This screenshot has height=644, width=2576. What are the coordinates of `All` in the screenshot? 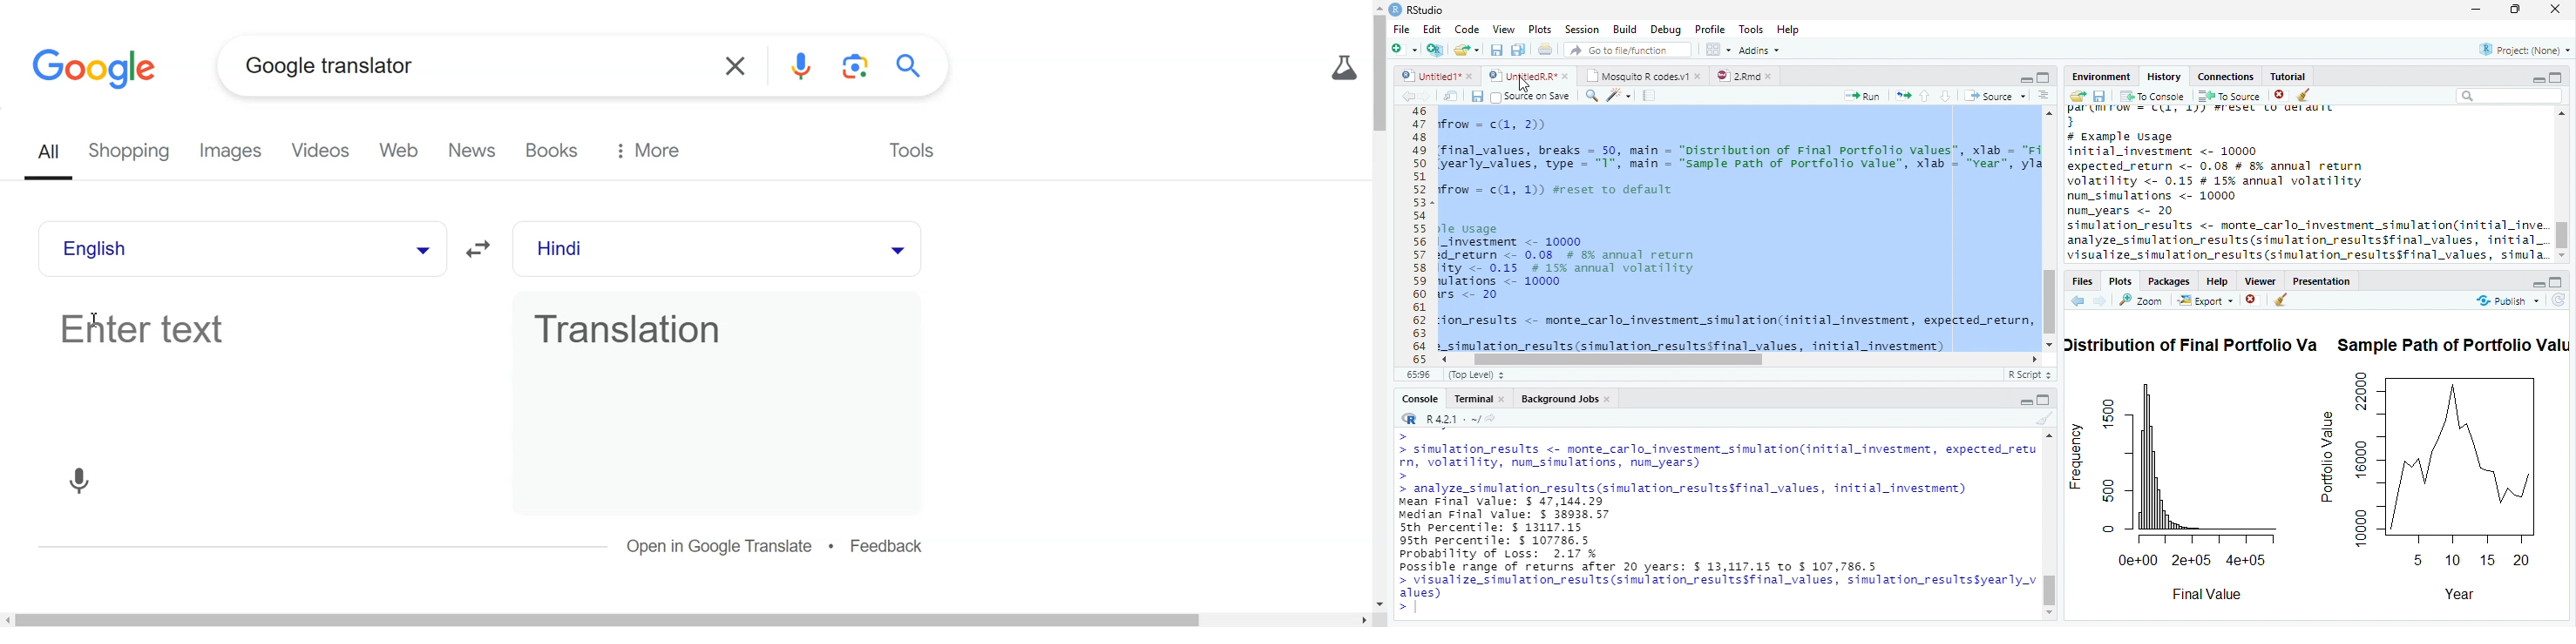 It's located at (51, 153).